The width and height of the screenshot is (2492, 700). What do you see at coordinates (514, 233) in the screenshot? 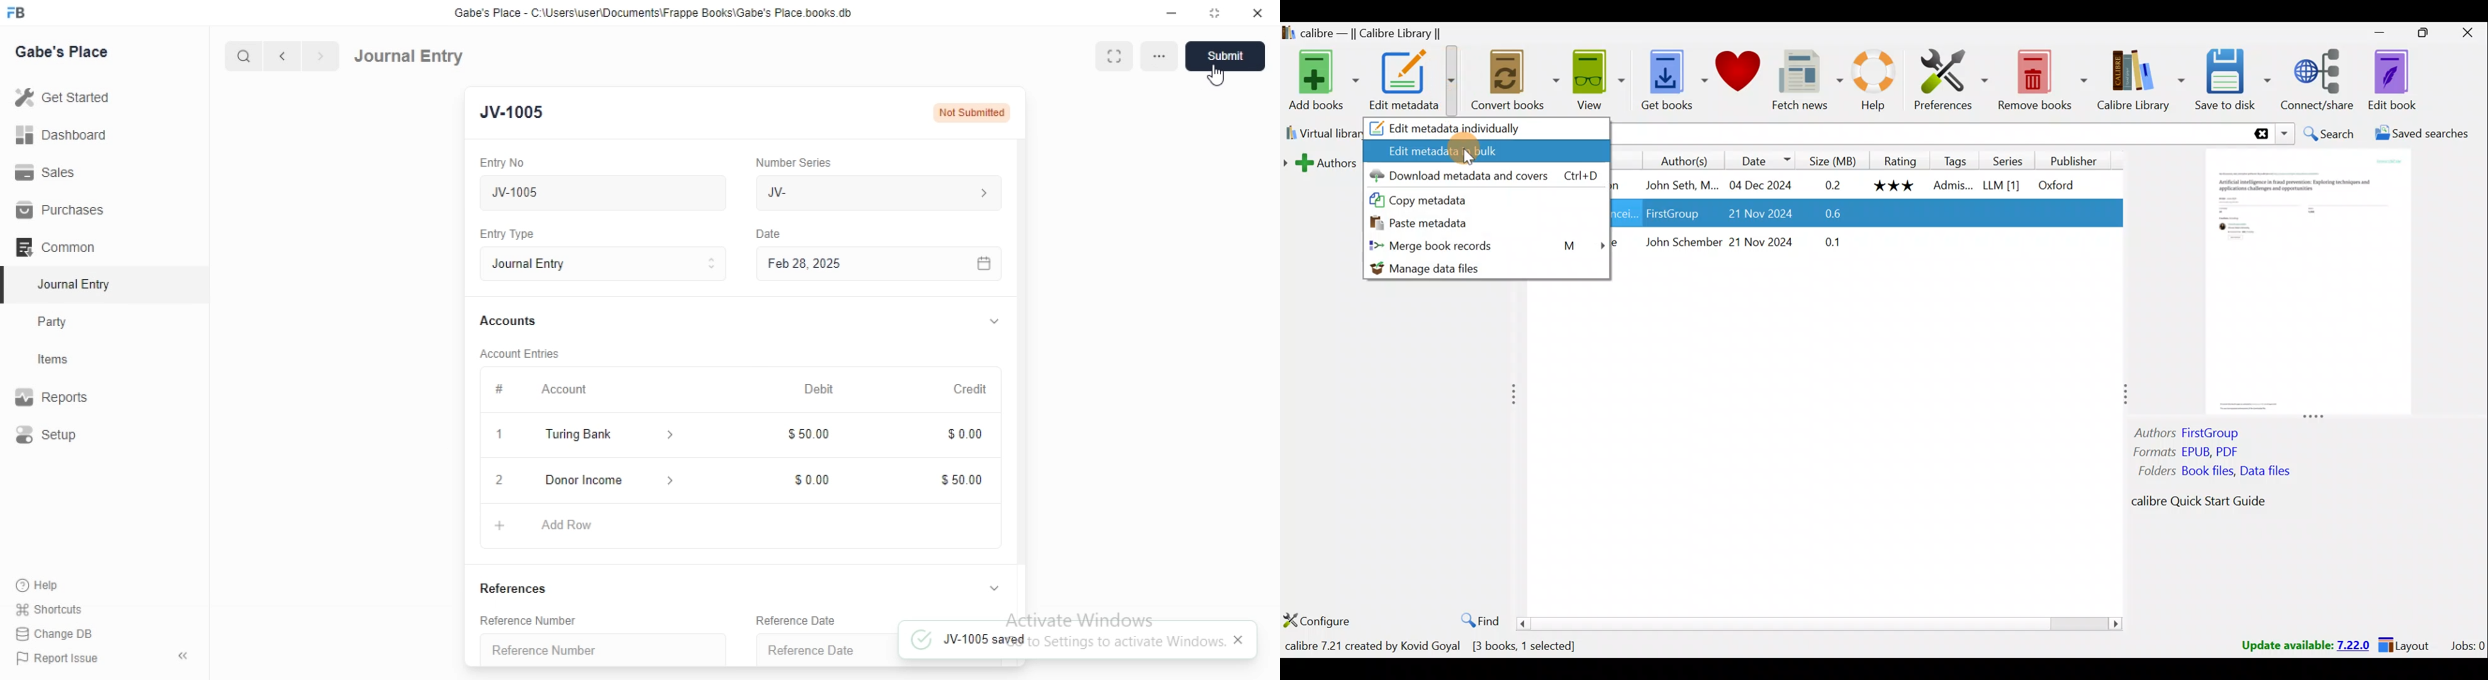
I see `Entry Type` at bounding box center [514, 233].